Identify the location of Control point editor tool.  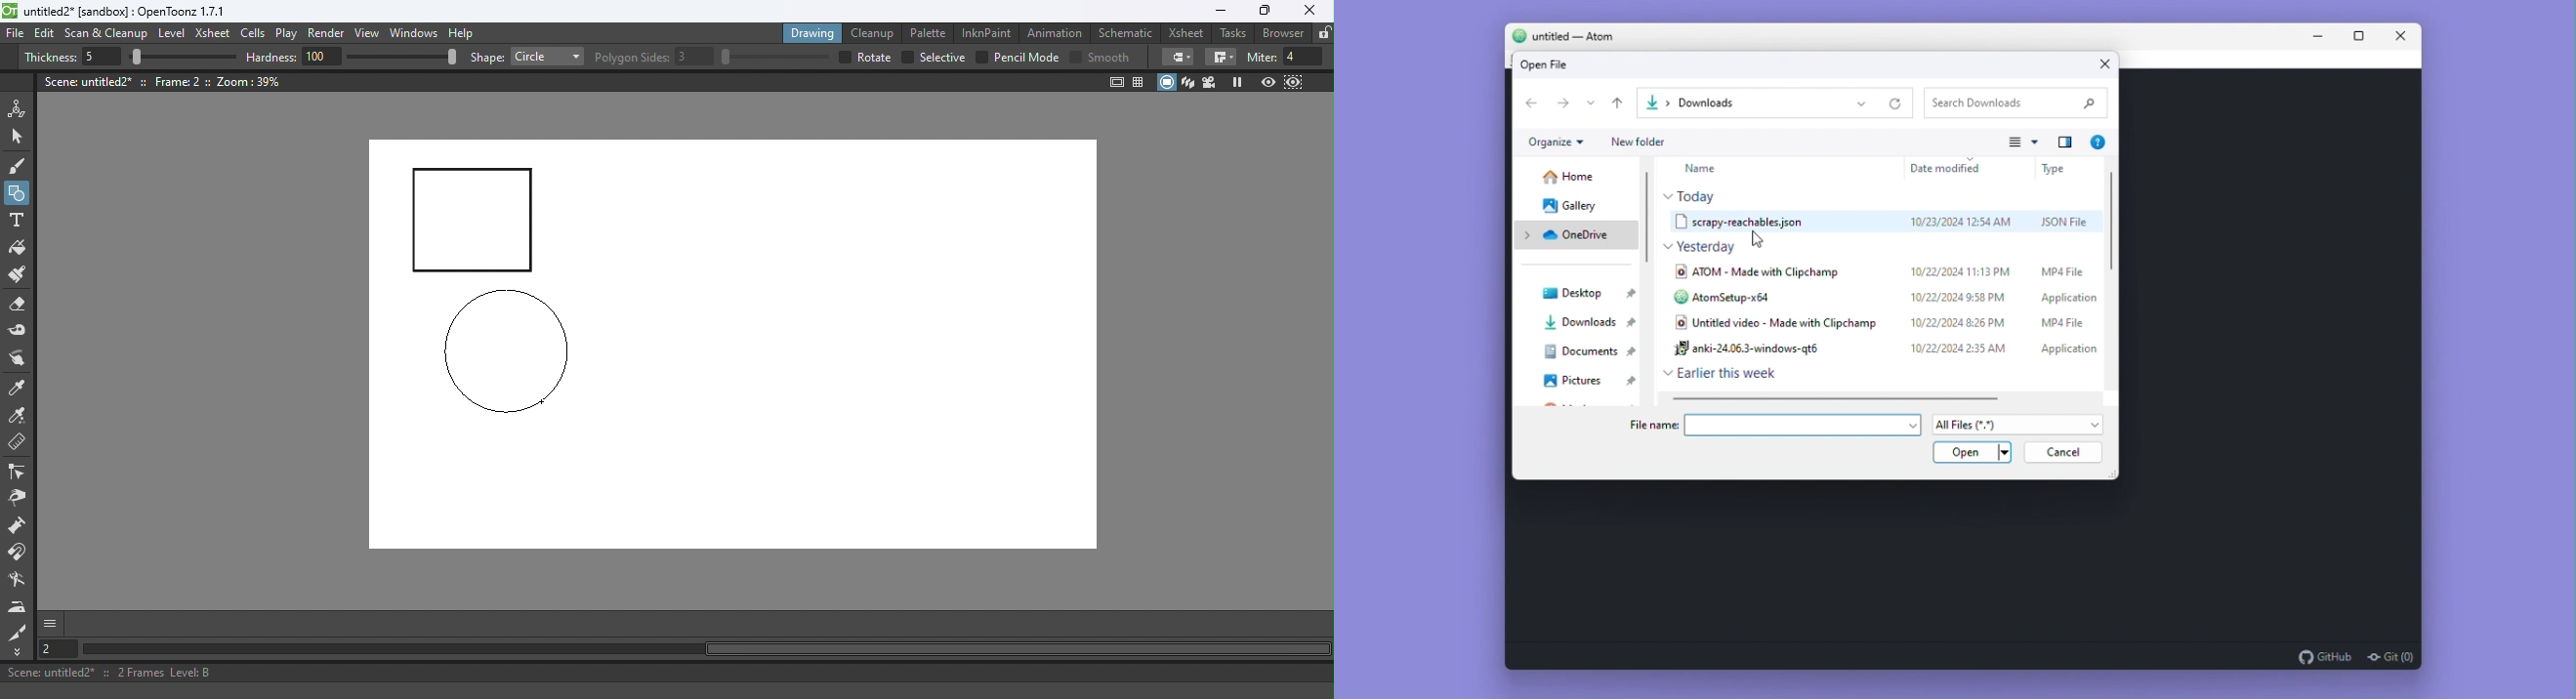
(18, 473).